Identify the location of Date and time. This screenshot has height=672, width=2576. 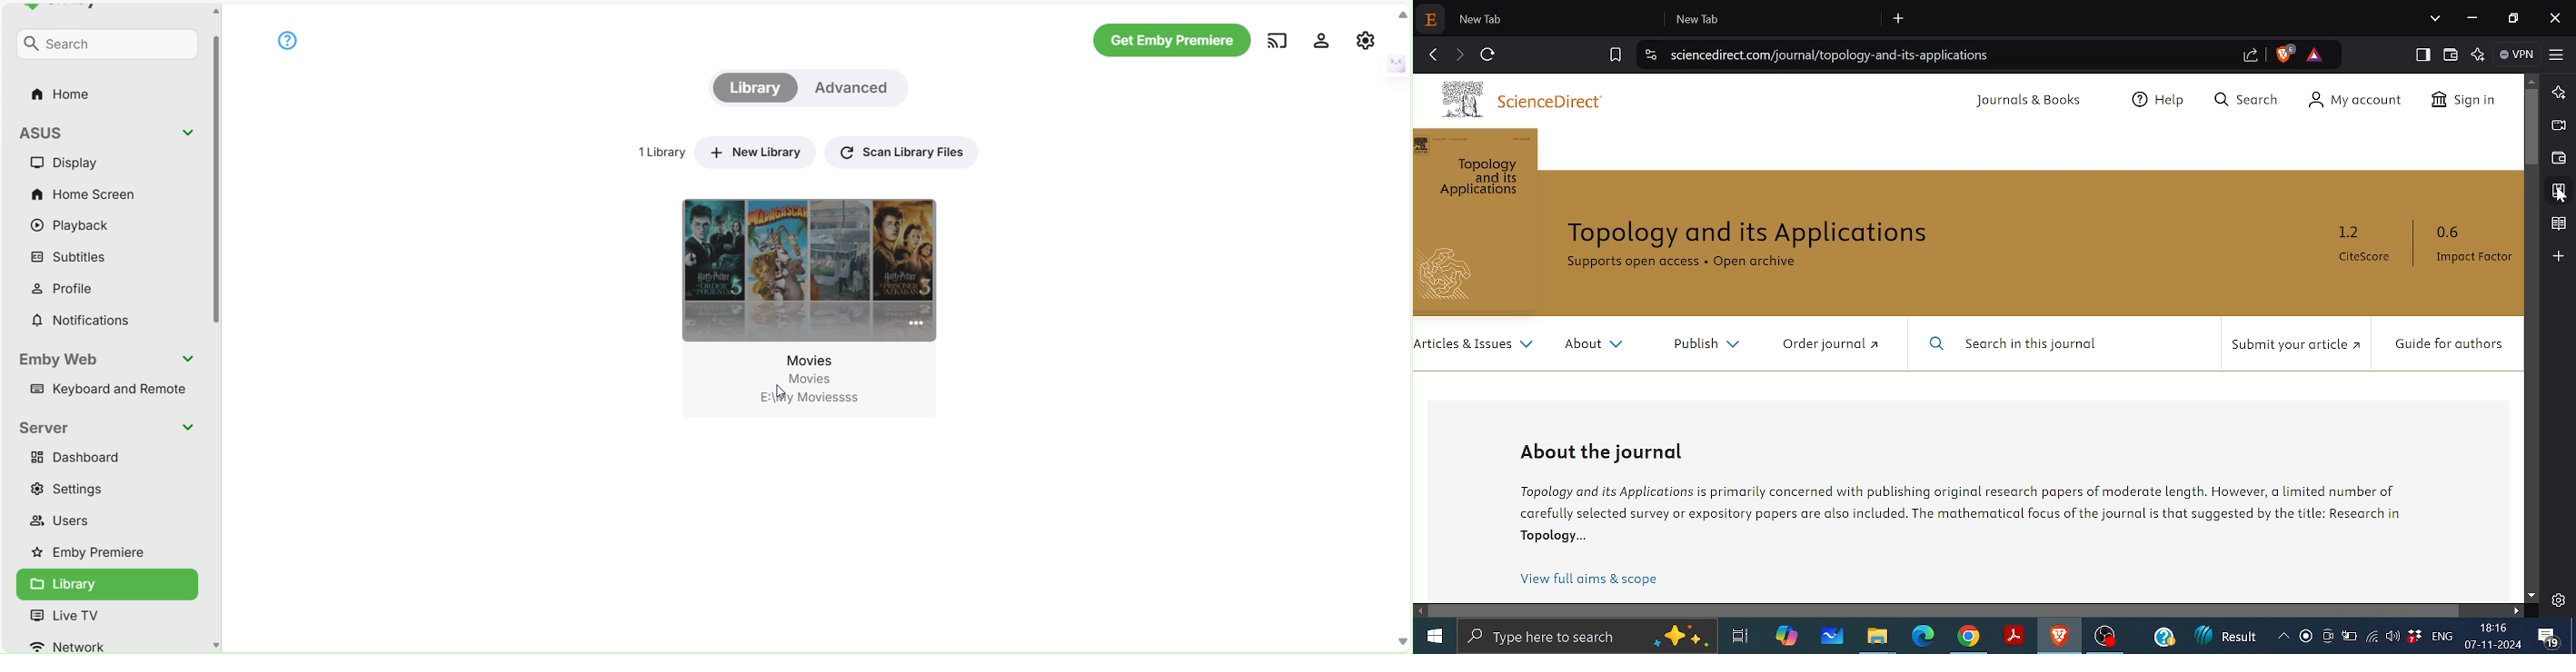
(2496, 636).